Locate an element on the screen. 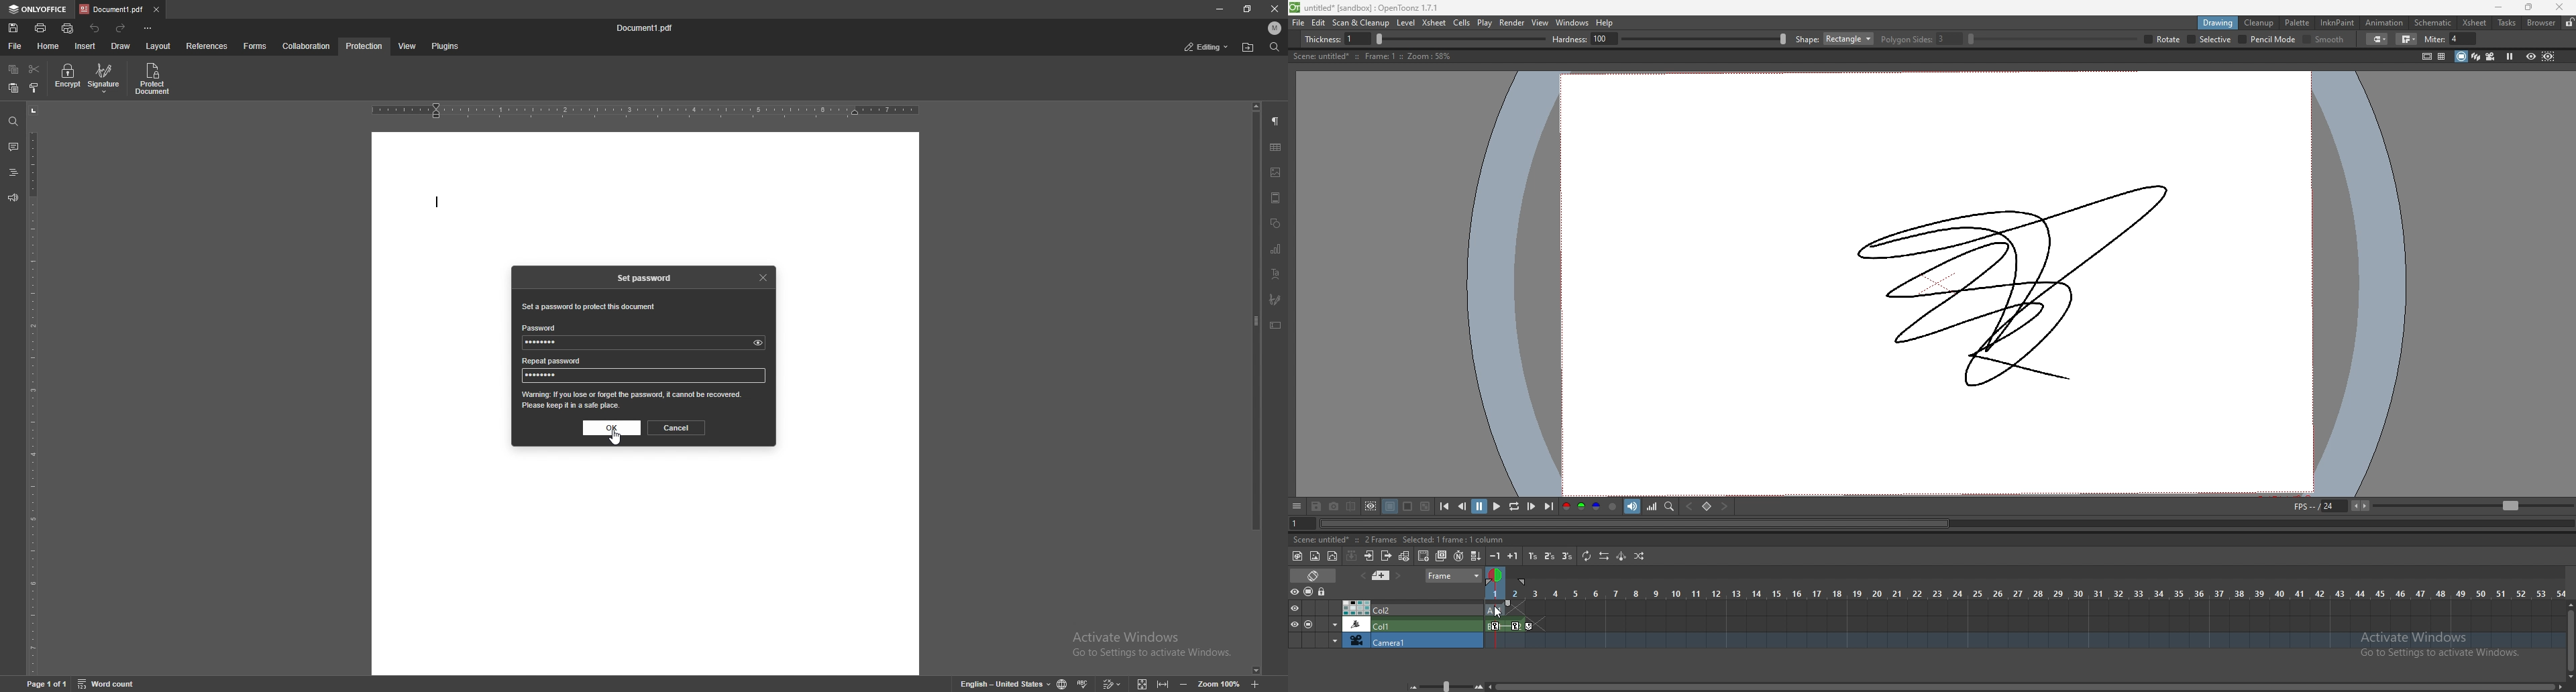 This screenshot has height=700, width=2576. timeline is located at coordinates (2025, 625).